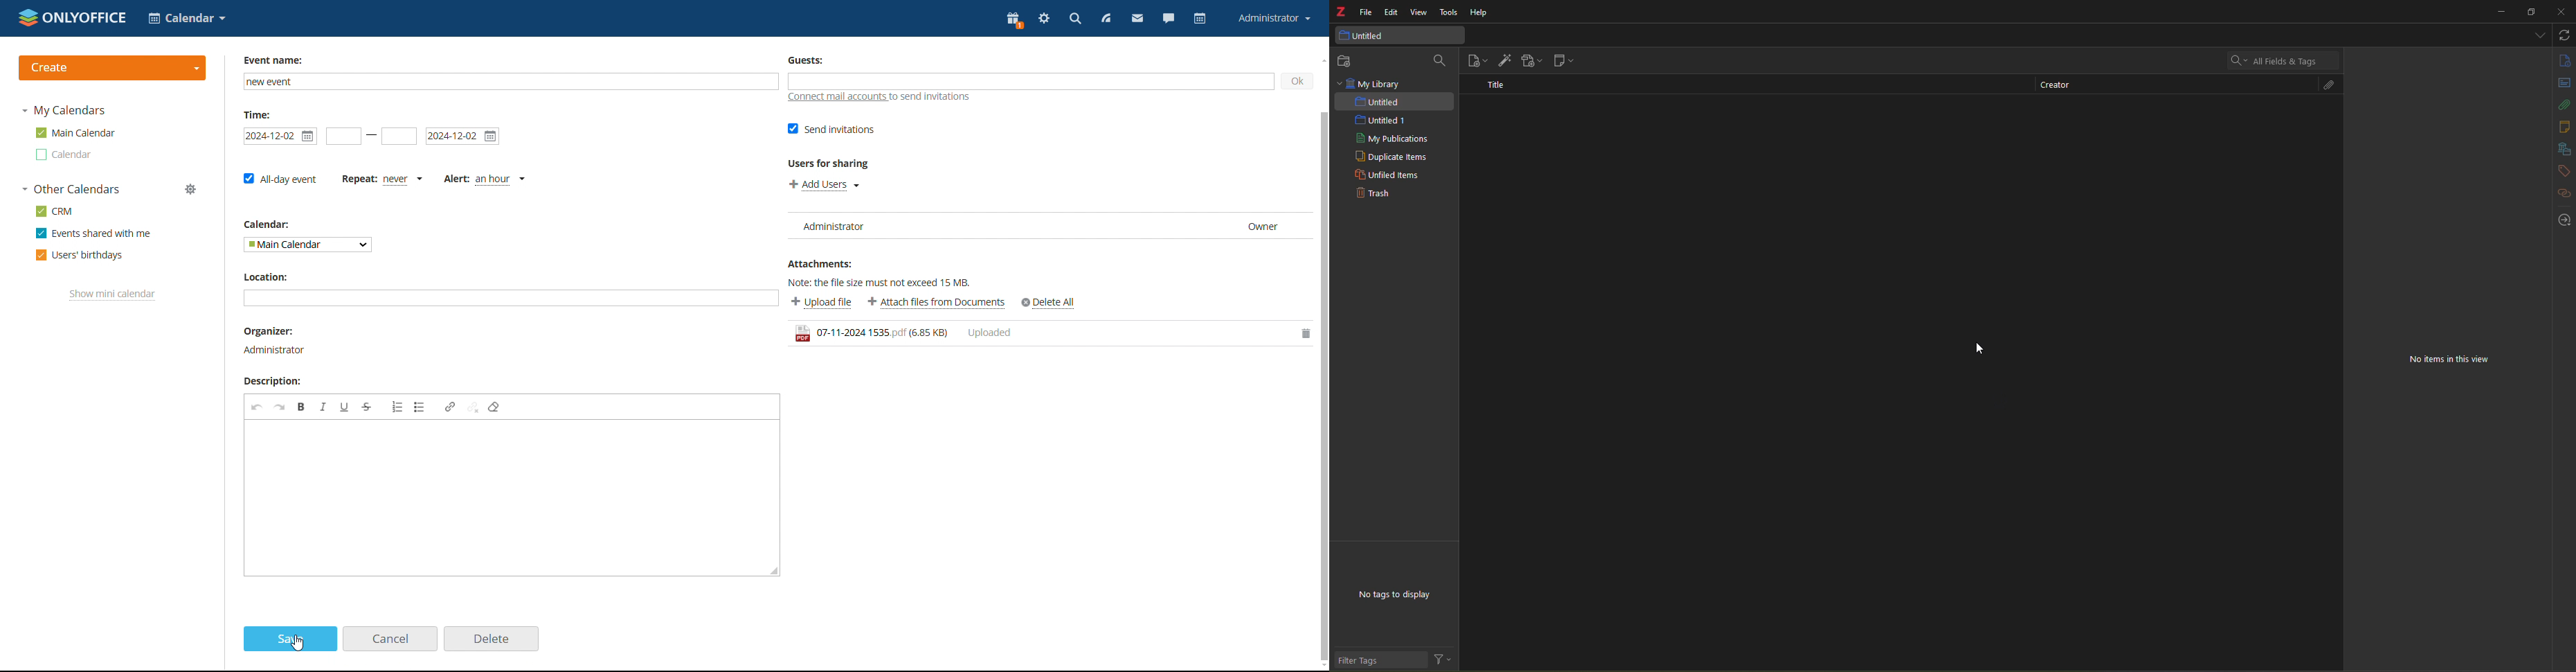 The height and width of the screenshot is (672, 2576). Describe the element at coordinates (2325, 86) in the screenshot. I see `attach` at that location.